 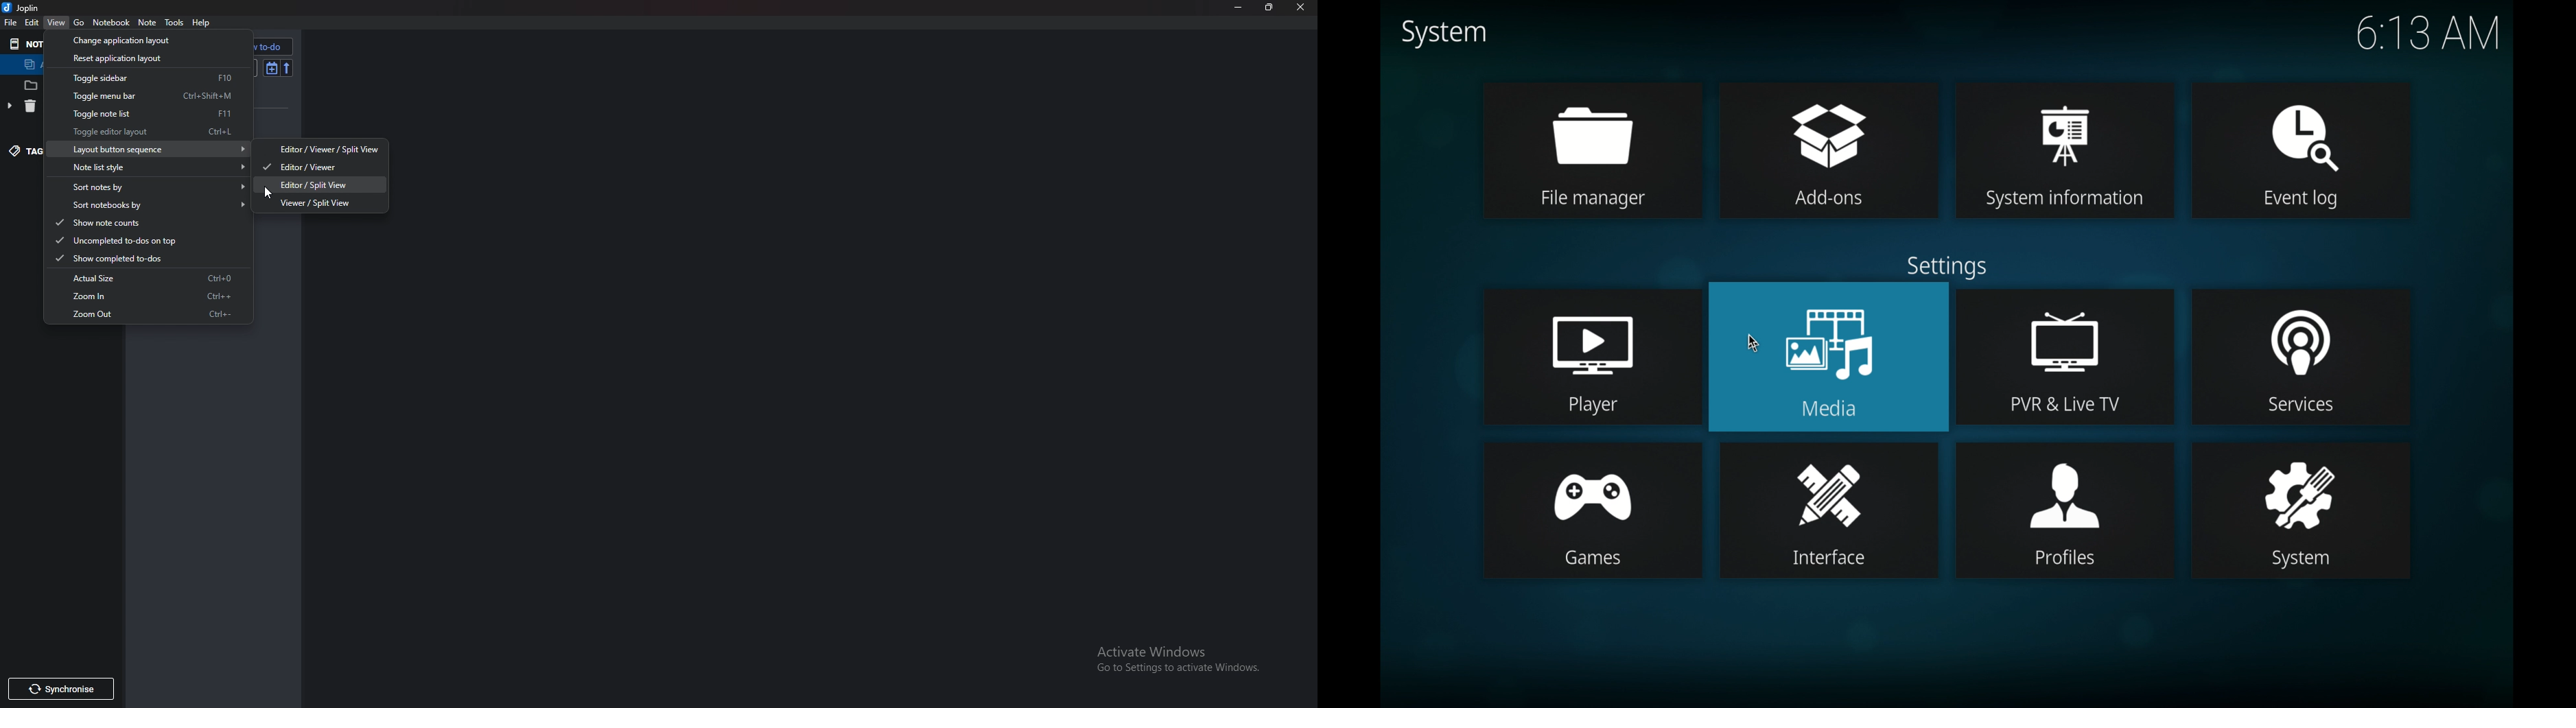 What do you see at coordinates (1269, 7) in the screenshot?
I see `Resize` at bounding box center [1269, 7].